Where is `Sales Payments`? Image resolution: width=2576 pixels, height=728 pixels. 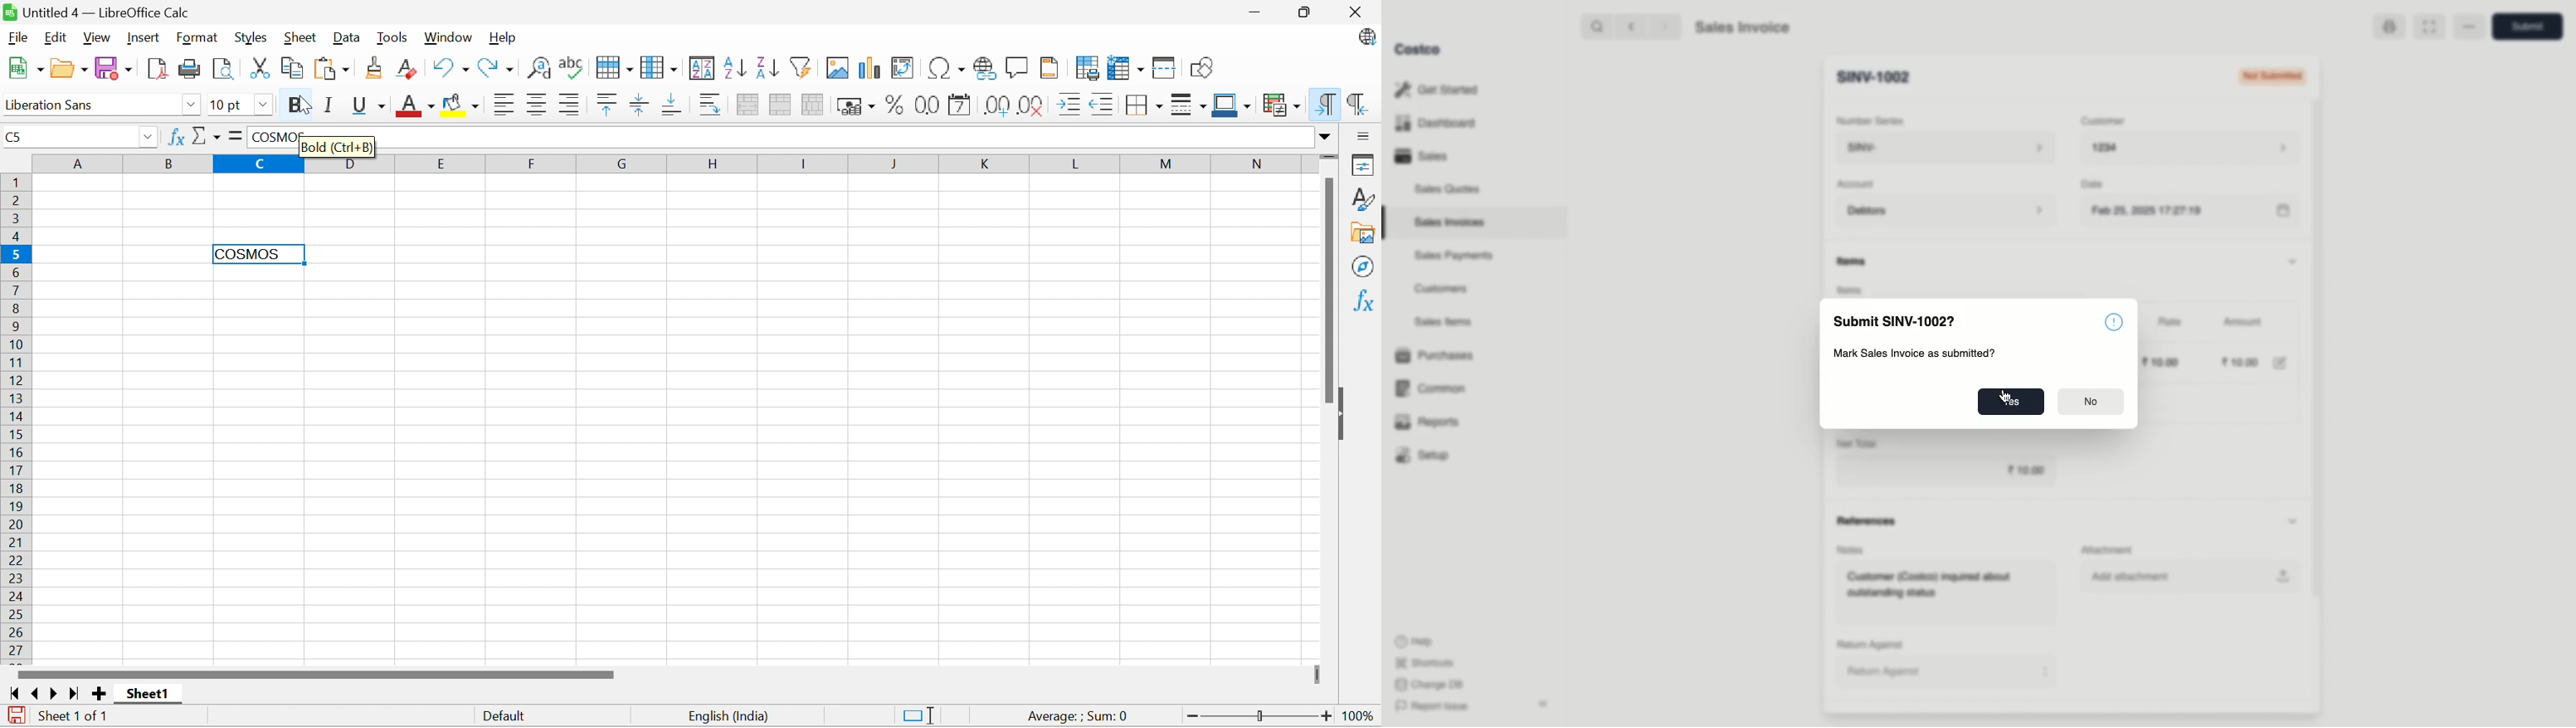
Sales Payments is located at coordinates (1450, 256).